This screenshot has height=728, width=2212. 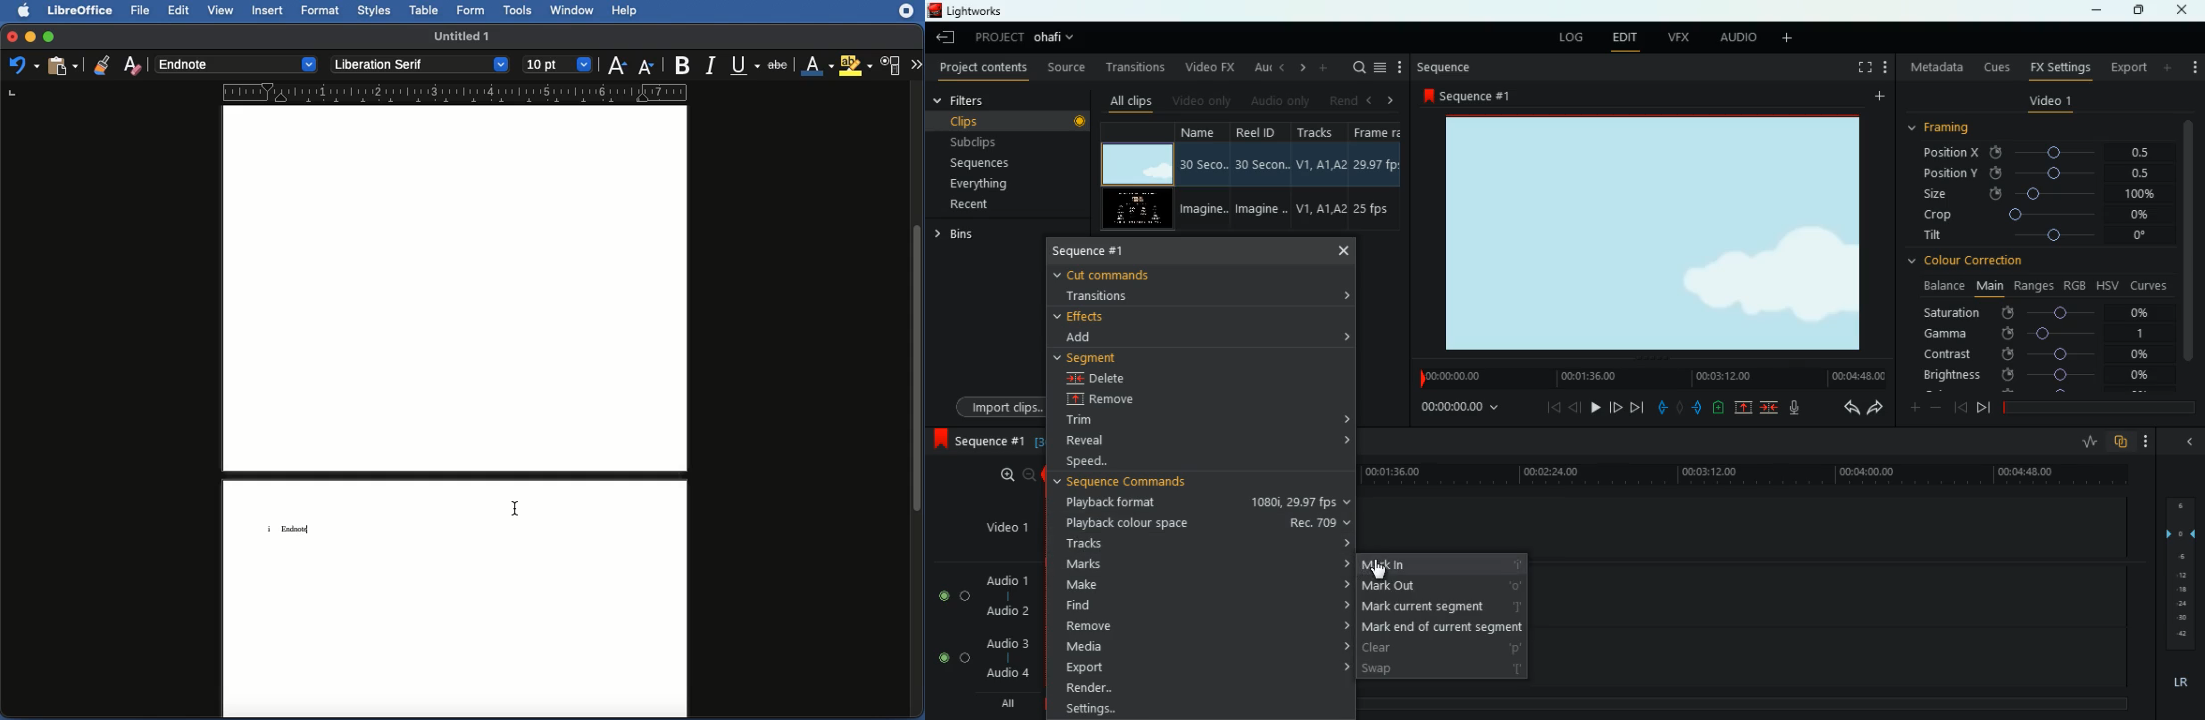 What do you see at coordinates (1770, 408) in the screenshot?
I see `merge` at bounding box center [1770, 408].